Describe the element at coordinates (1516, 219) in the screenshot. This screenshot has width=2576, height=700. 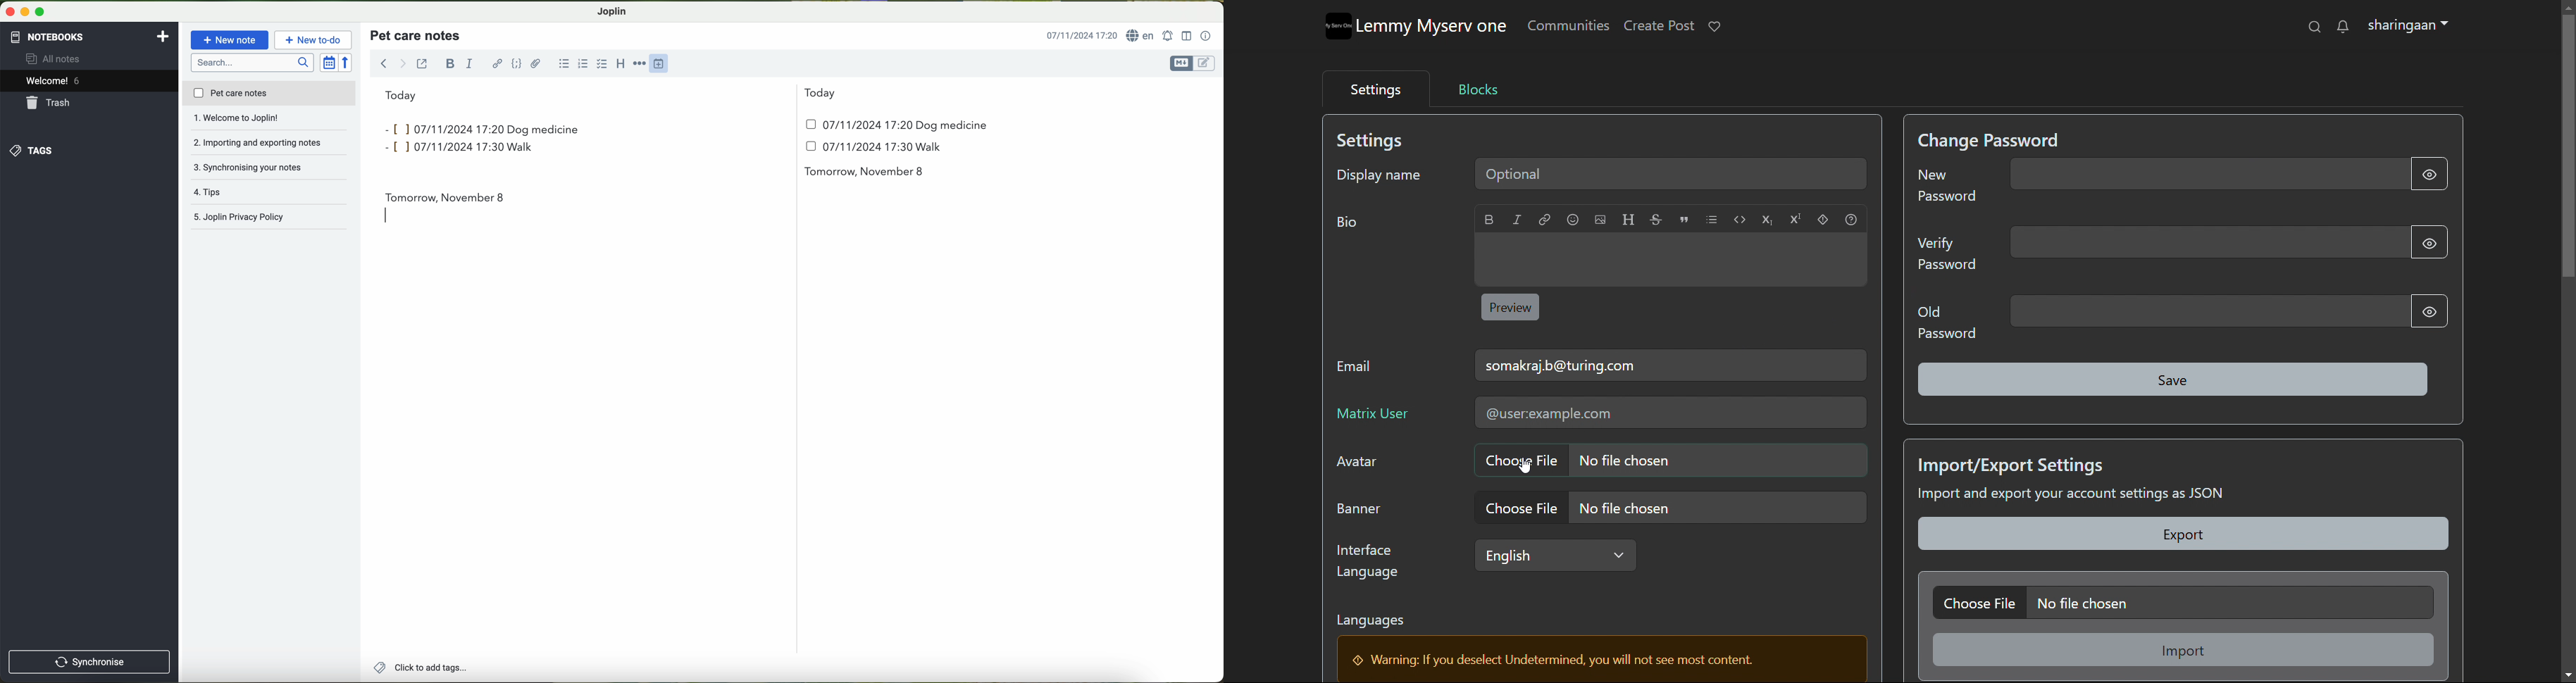
I see `italic` at that location.